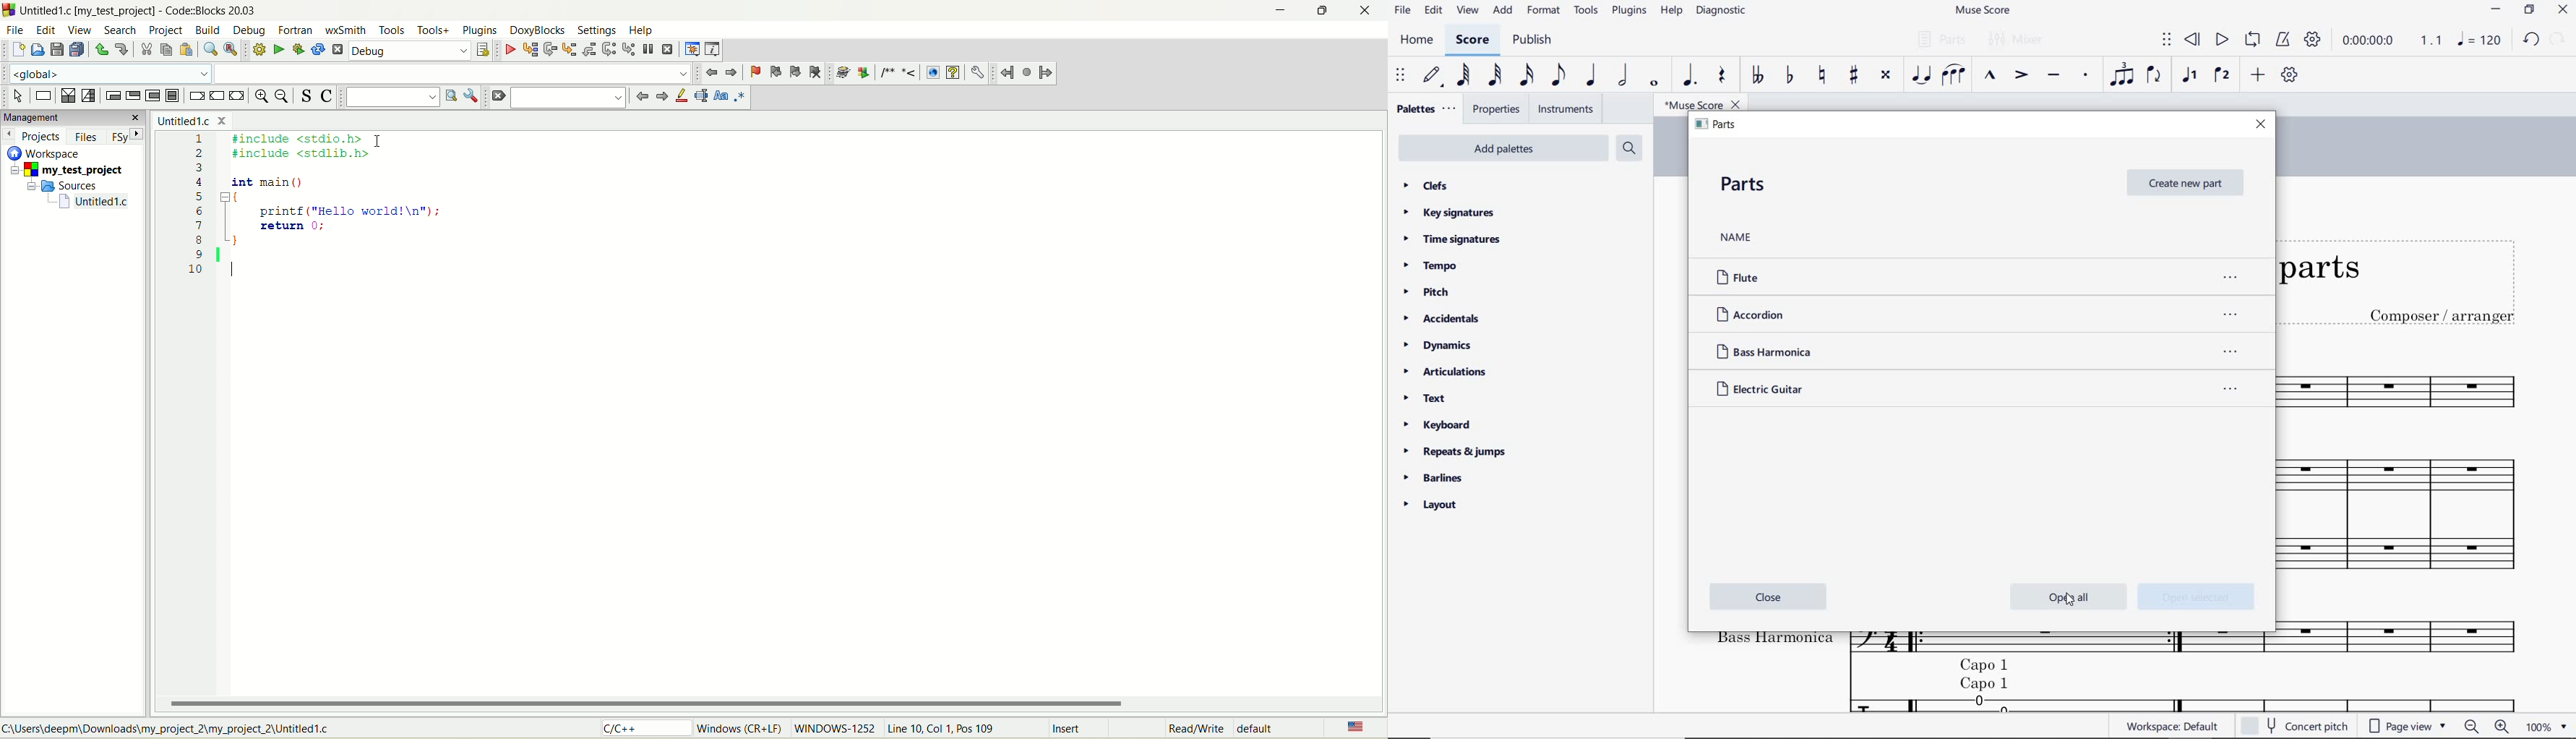 Image resolution: width=2576 pixels, height=756 pixels. What do you see at coordinates (2022, 76) in the screenshot?
I see `accent` at bounding box center [2022, 76].